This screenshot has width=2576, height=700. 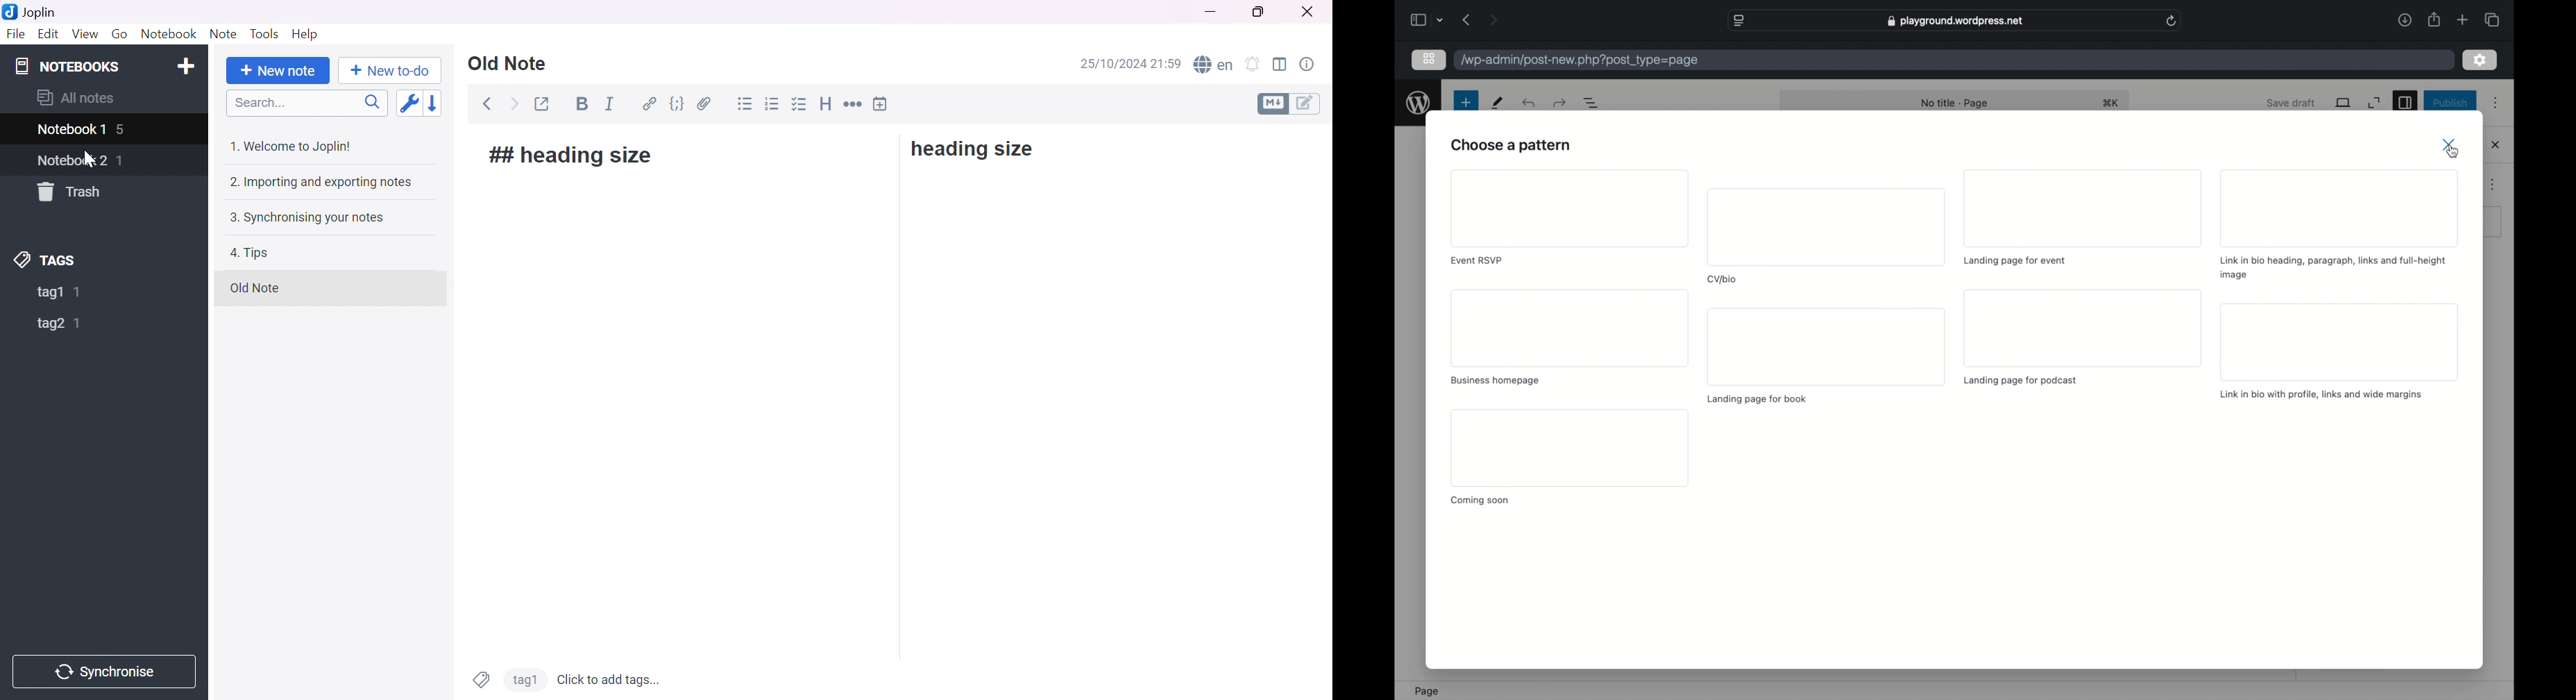 What do you see at coordinates (1210, 12) in the screenshot?
I see `Minimize` at bounding box center [1210, 12].